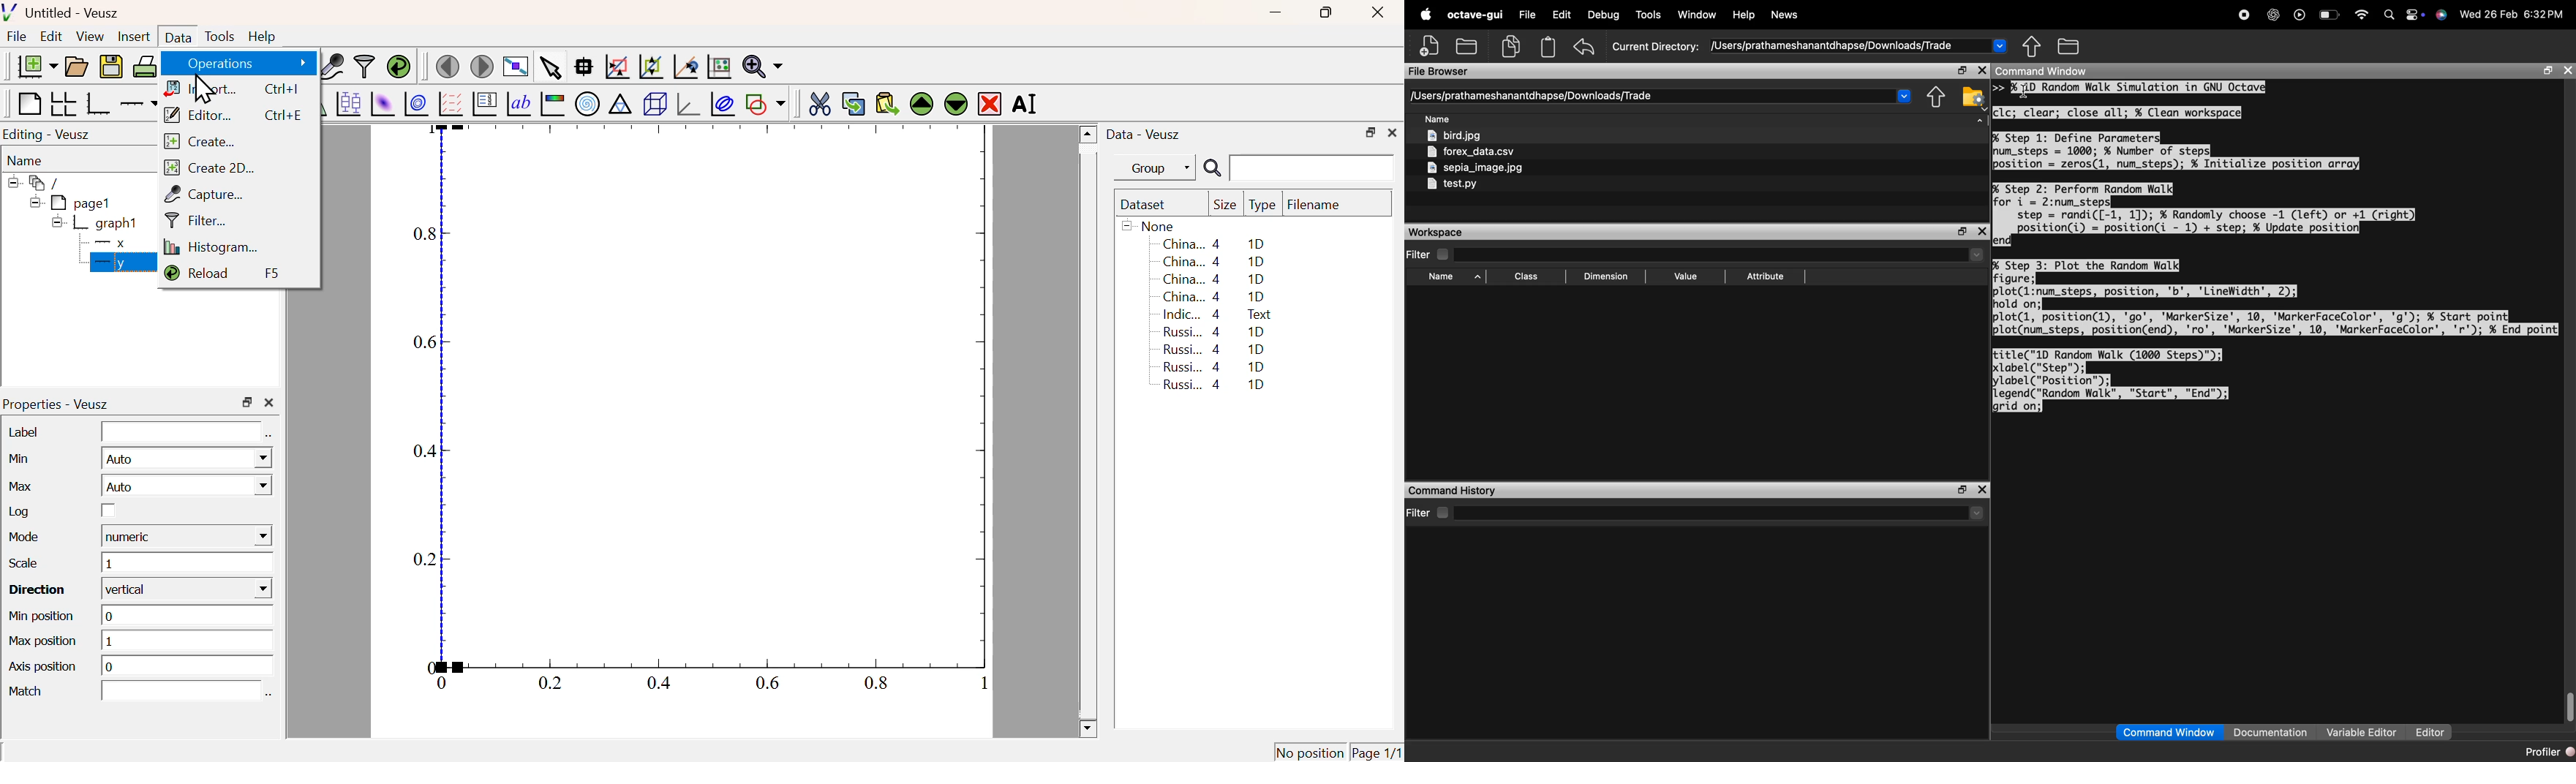  Describe the element at coordinates (187, 486) in the screenshot. I see `Auto` at that location.